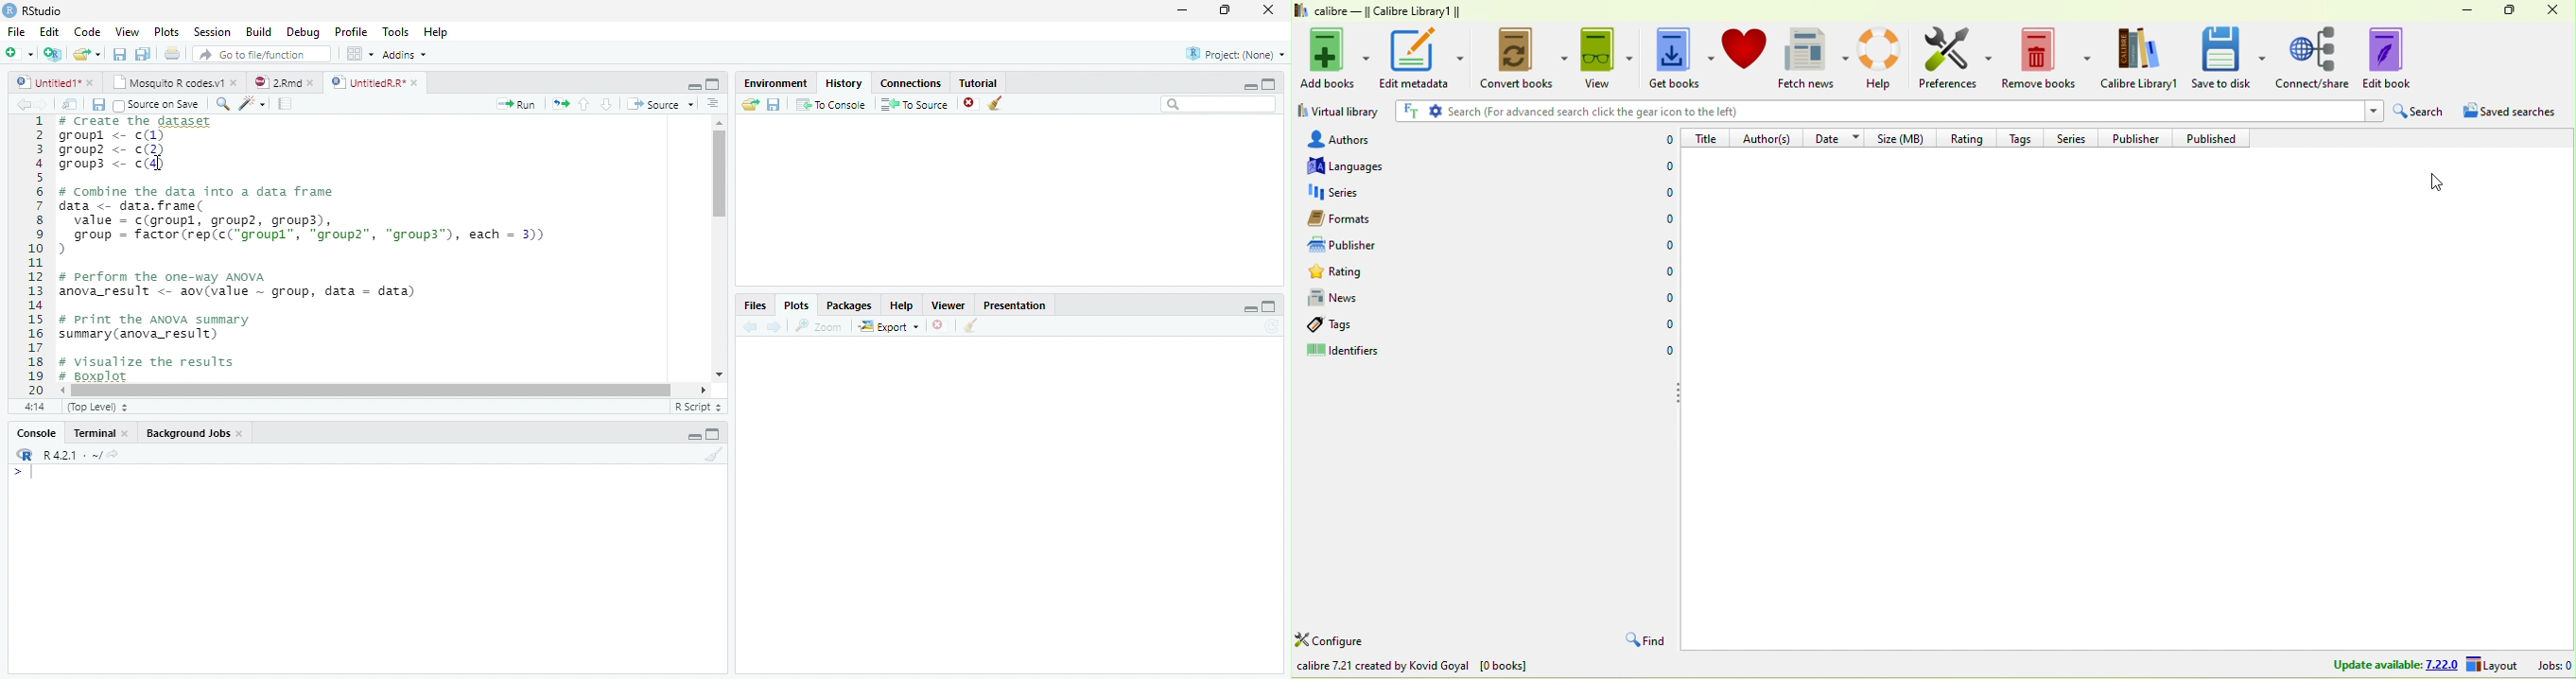 This screenshot has width=2576, height=700. What do you see at coordinates (1643, 641) in the screenshot?
I see `find` at bounding box center [1643, 641].